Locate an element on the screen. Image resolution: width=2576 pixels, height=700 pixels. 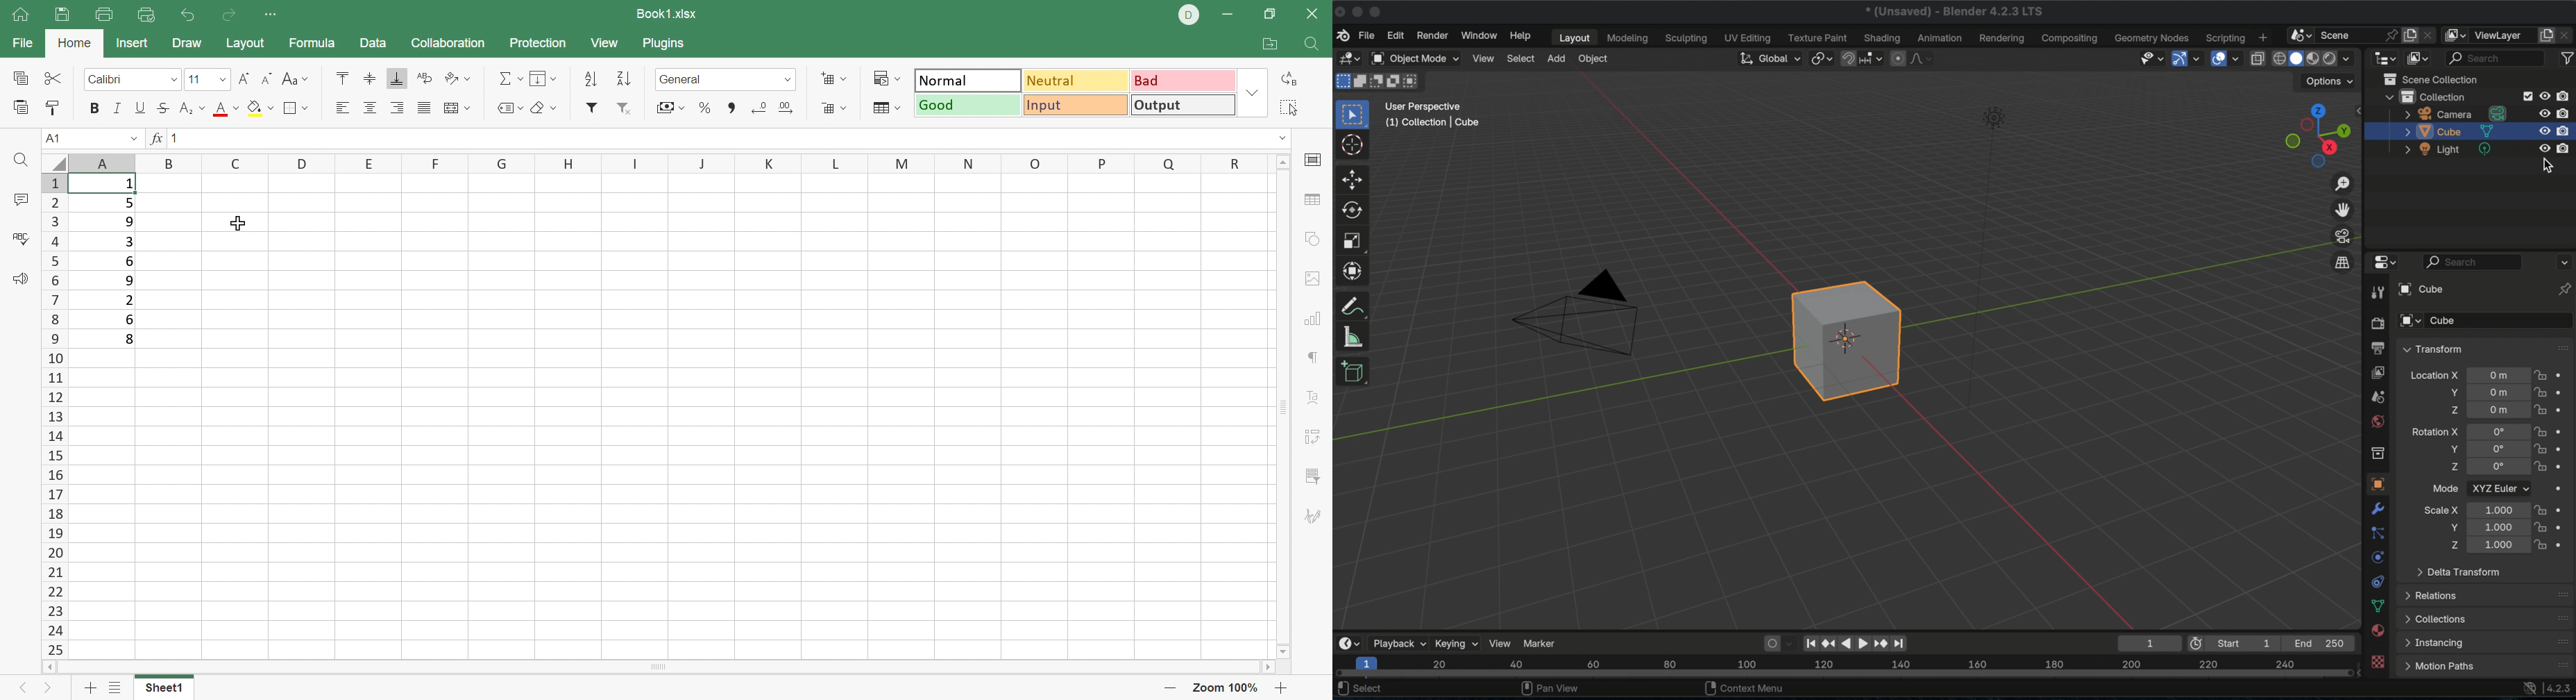
Spell checking is located at coordinates (24, 237).